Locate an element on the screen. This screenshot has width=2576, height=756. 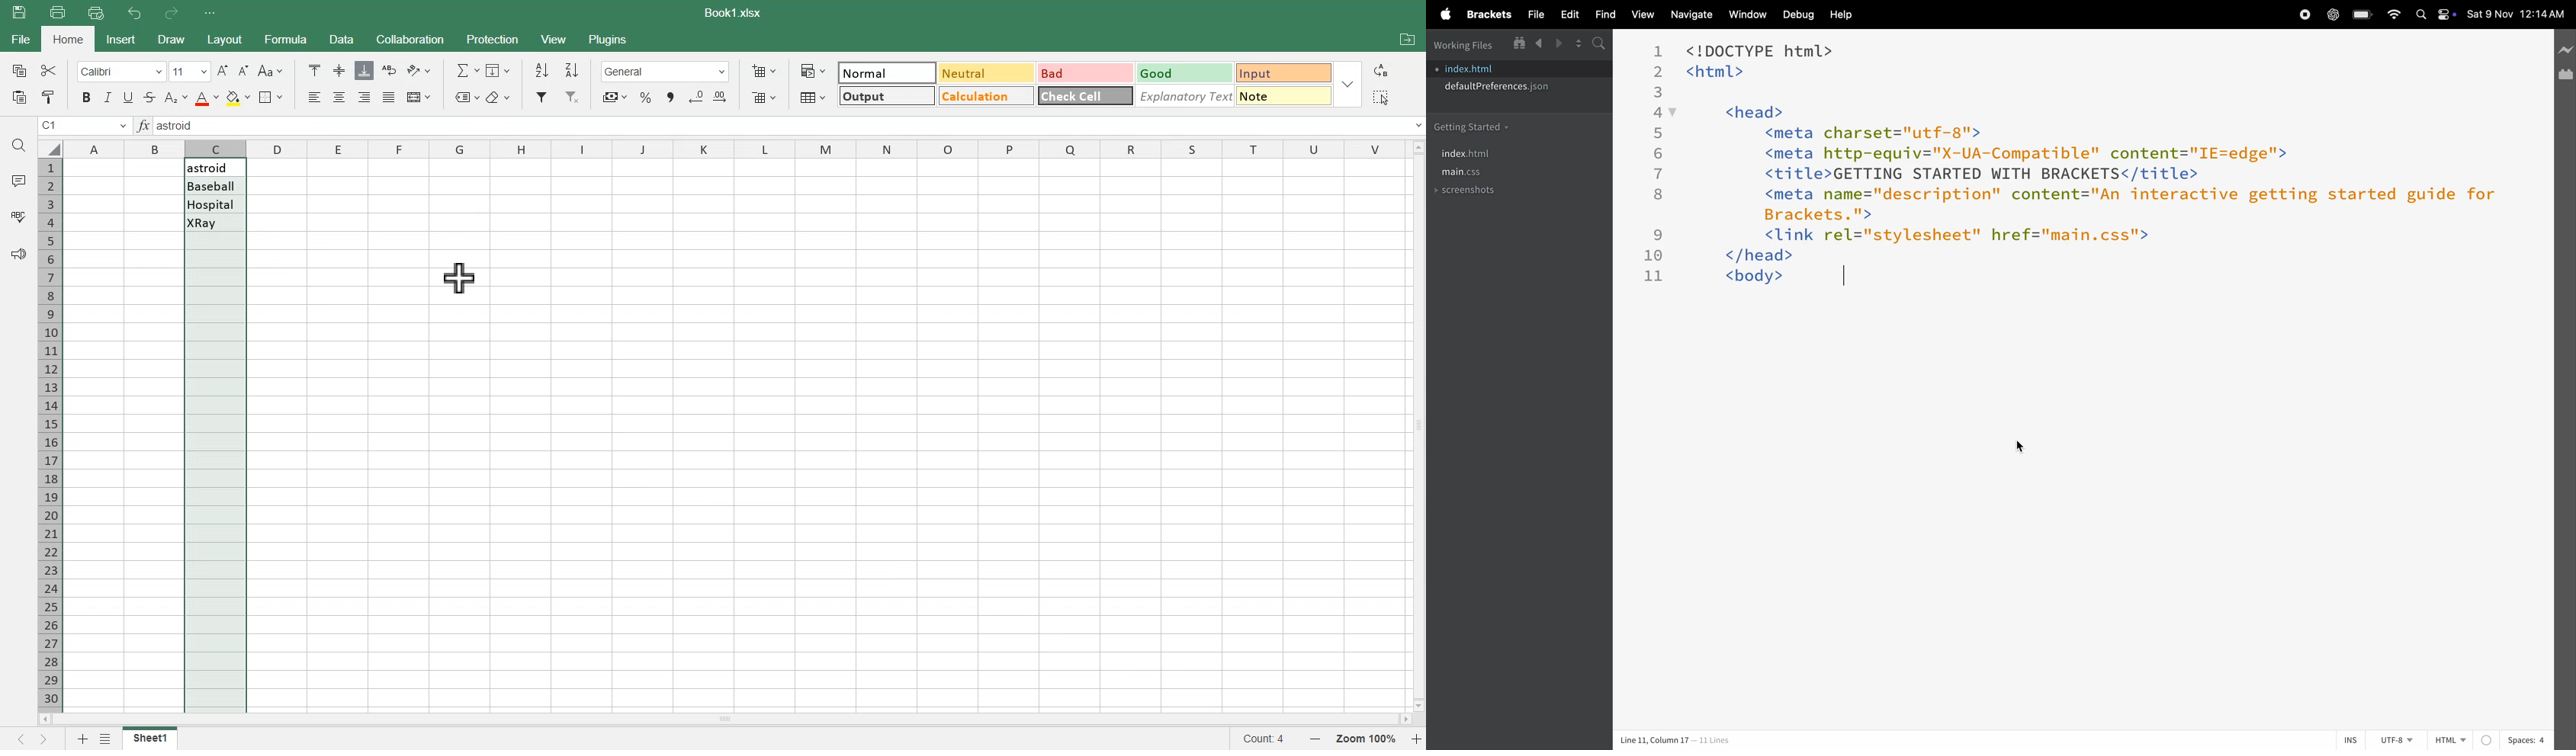
Cursor is located at coordinates (459, 277).